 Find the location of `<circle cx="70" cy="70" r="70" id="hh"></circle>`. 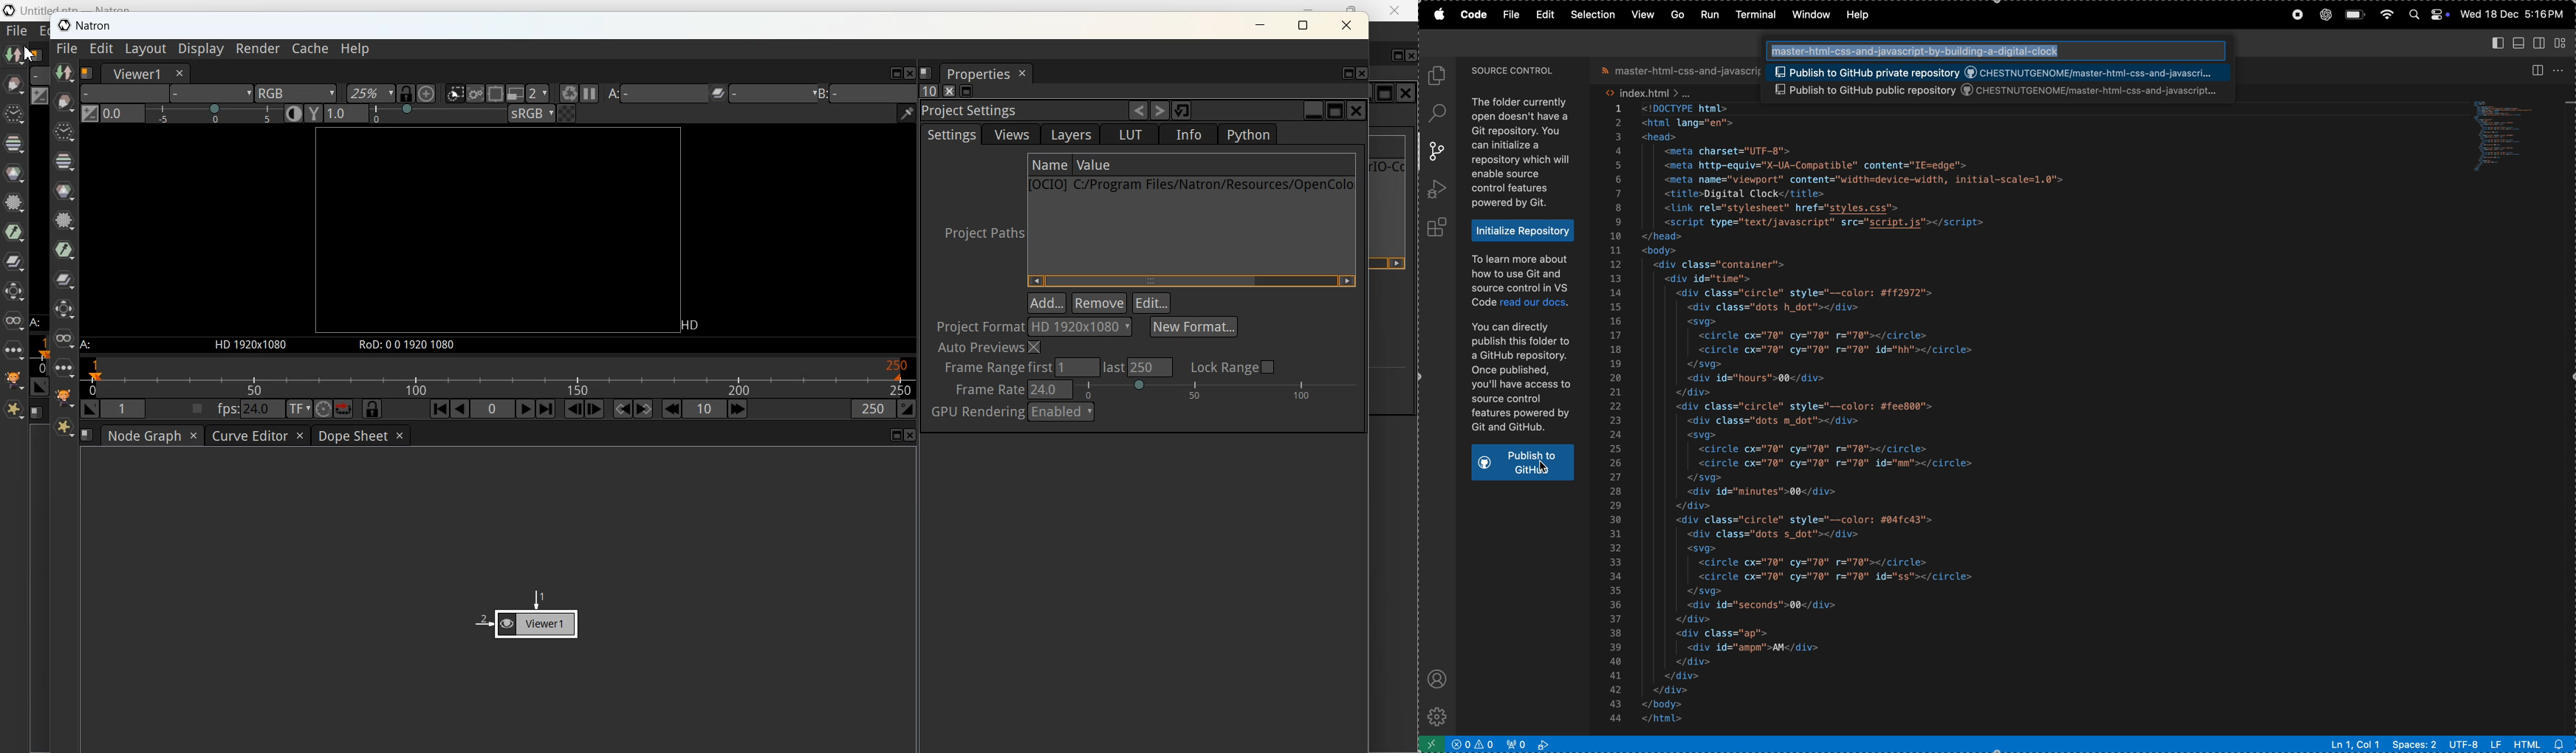

<circle cx="70" cy="70" r="70" id="hh"></circle> is located at coordinates (1840, 351).